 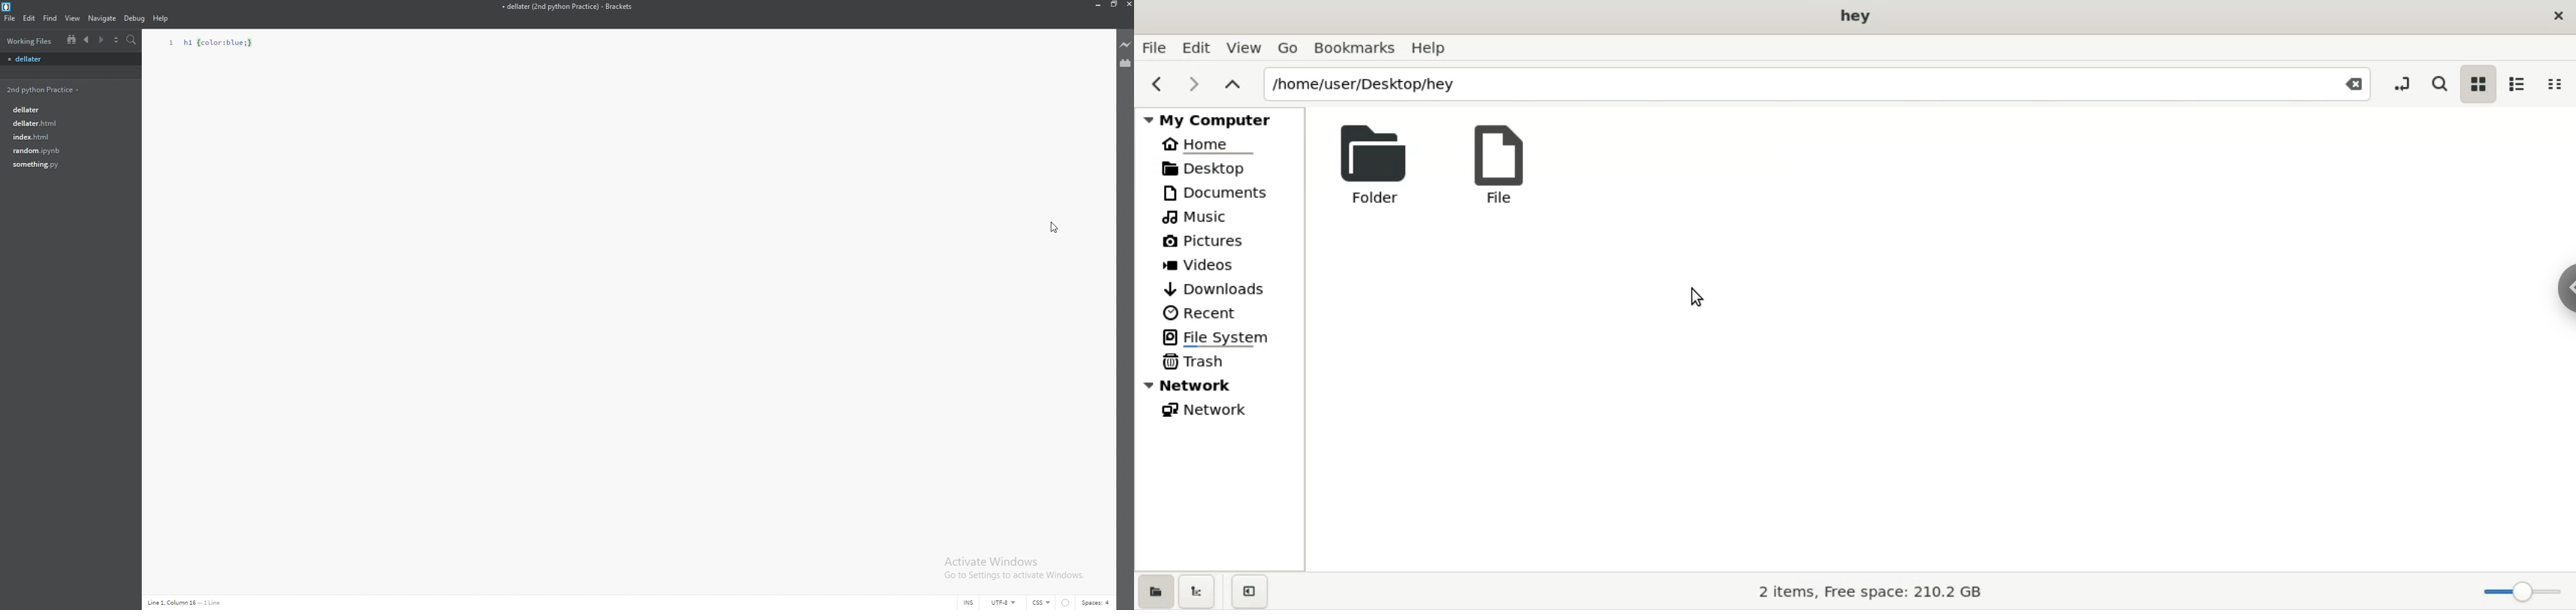 I want to click on search, so click(x=132, y=40).